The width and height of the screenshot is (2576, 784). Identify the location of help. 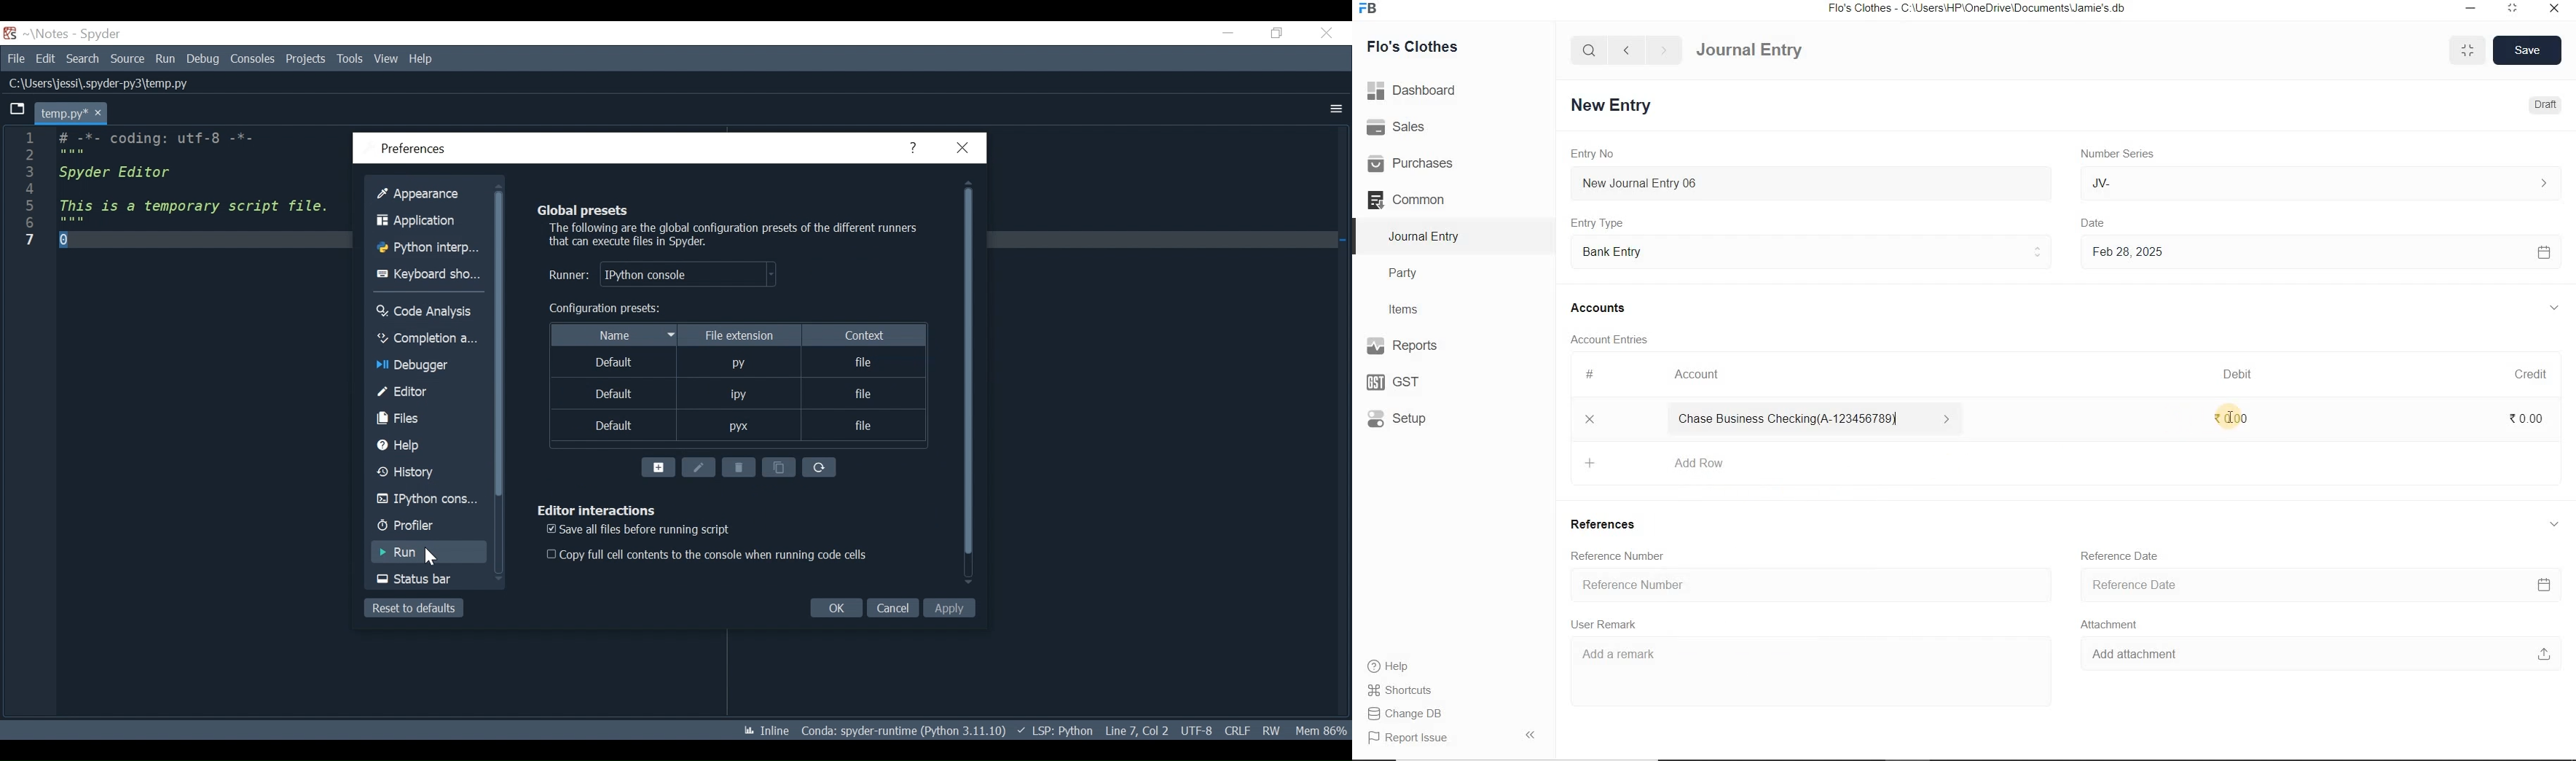
(1389, 666).